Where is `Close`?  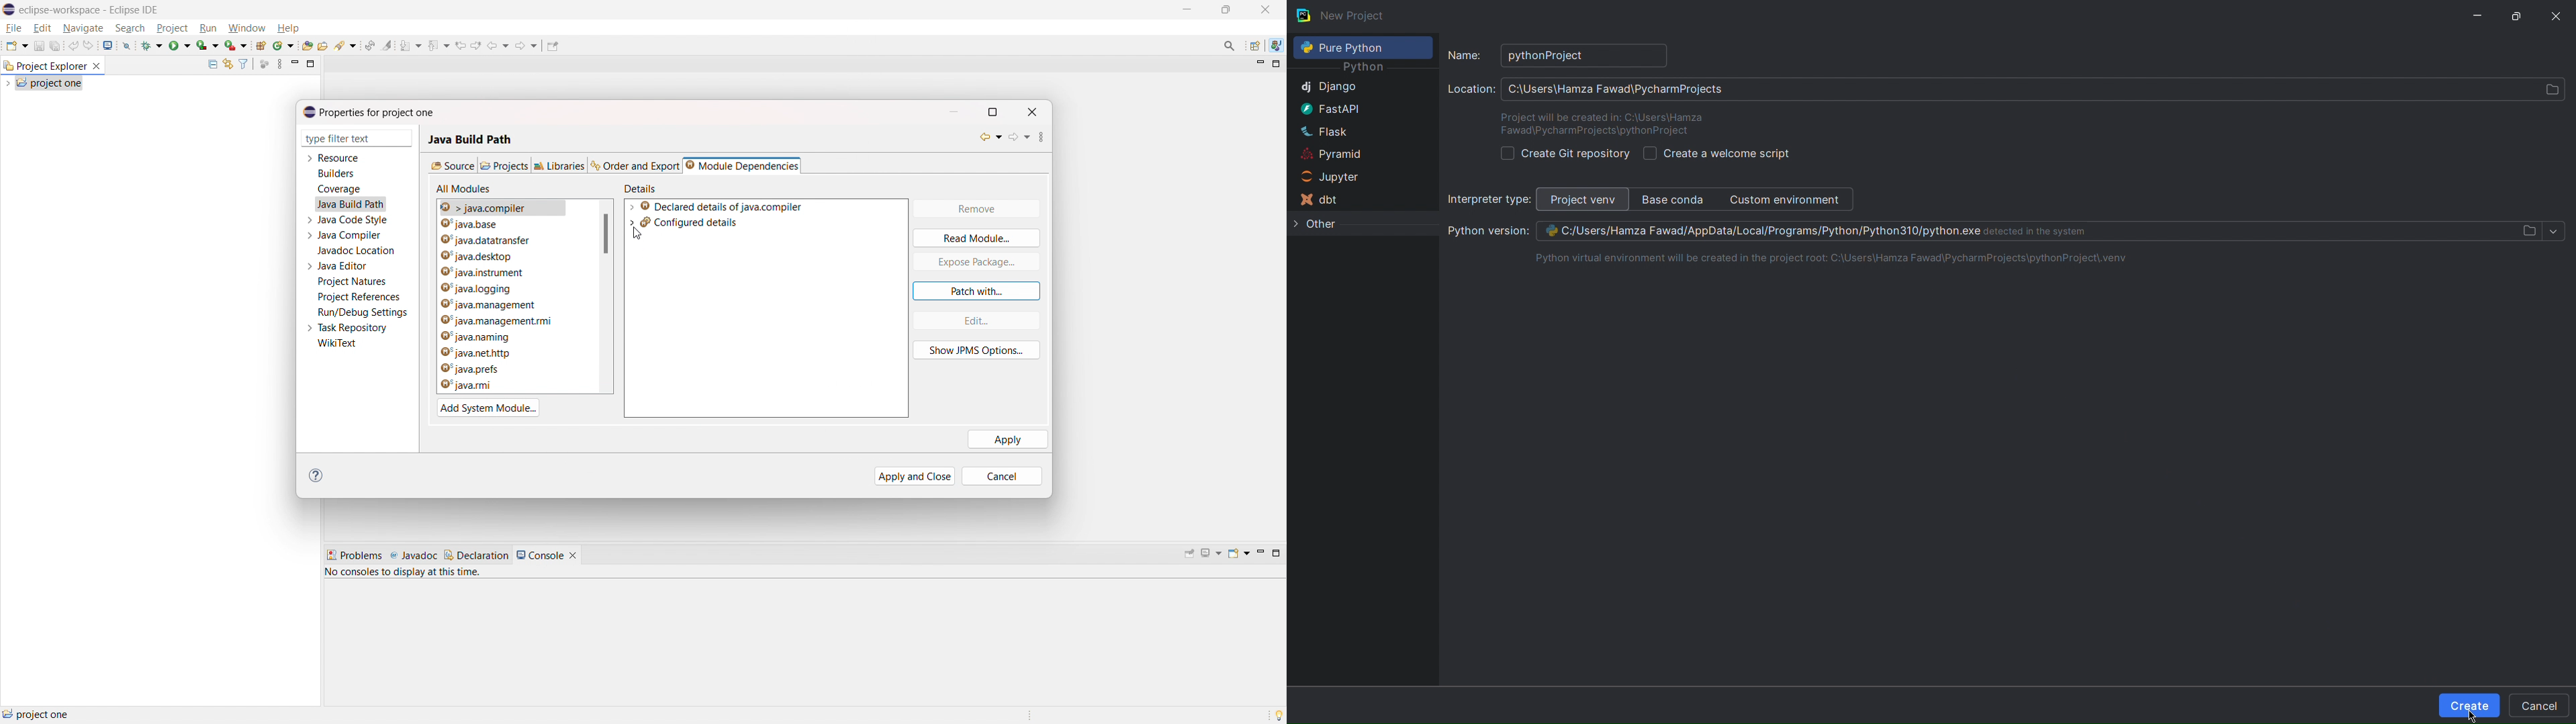 Close is located at coordinates (2557, 15).